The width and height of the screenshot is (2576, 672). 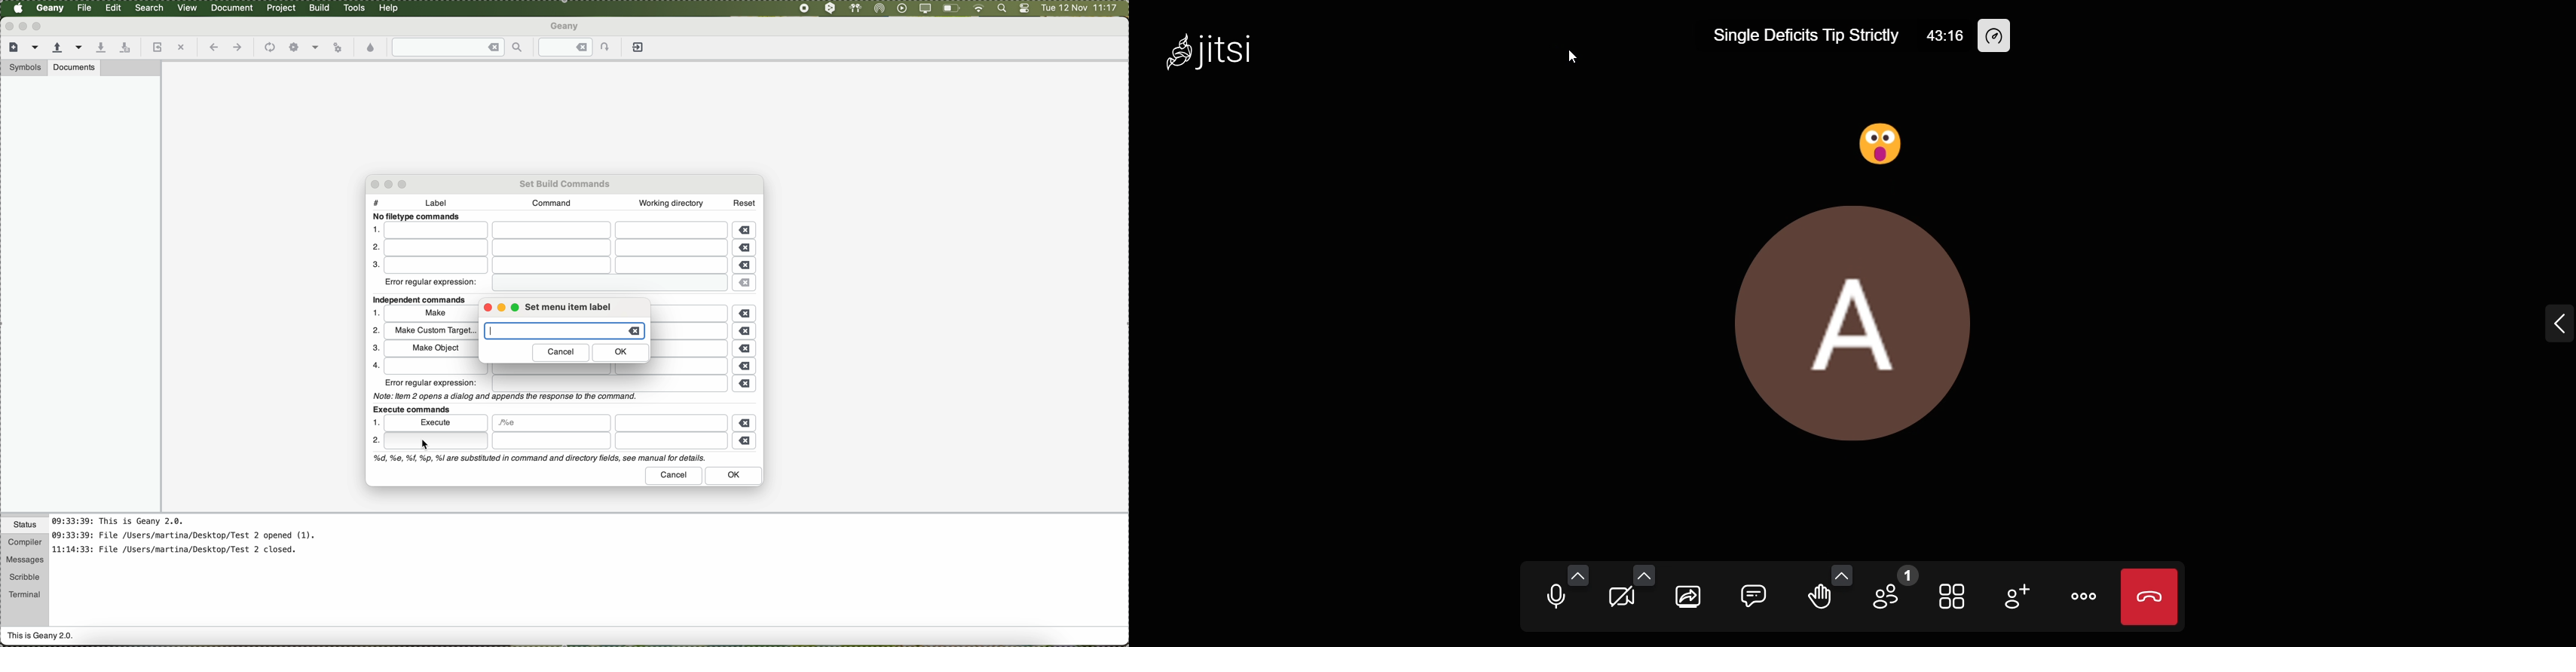 What do you see at coordinates (150, 8) in the screenshot?
I see `search` at bounding box center [150, 8].